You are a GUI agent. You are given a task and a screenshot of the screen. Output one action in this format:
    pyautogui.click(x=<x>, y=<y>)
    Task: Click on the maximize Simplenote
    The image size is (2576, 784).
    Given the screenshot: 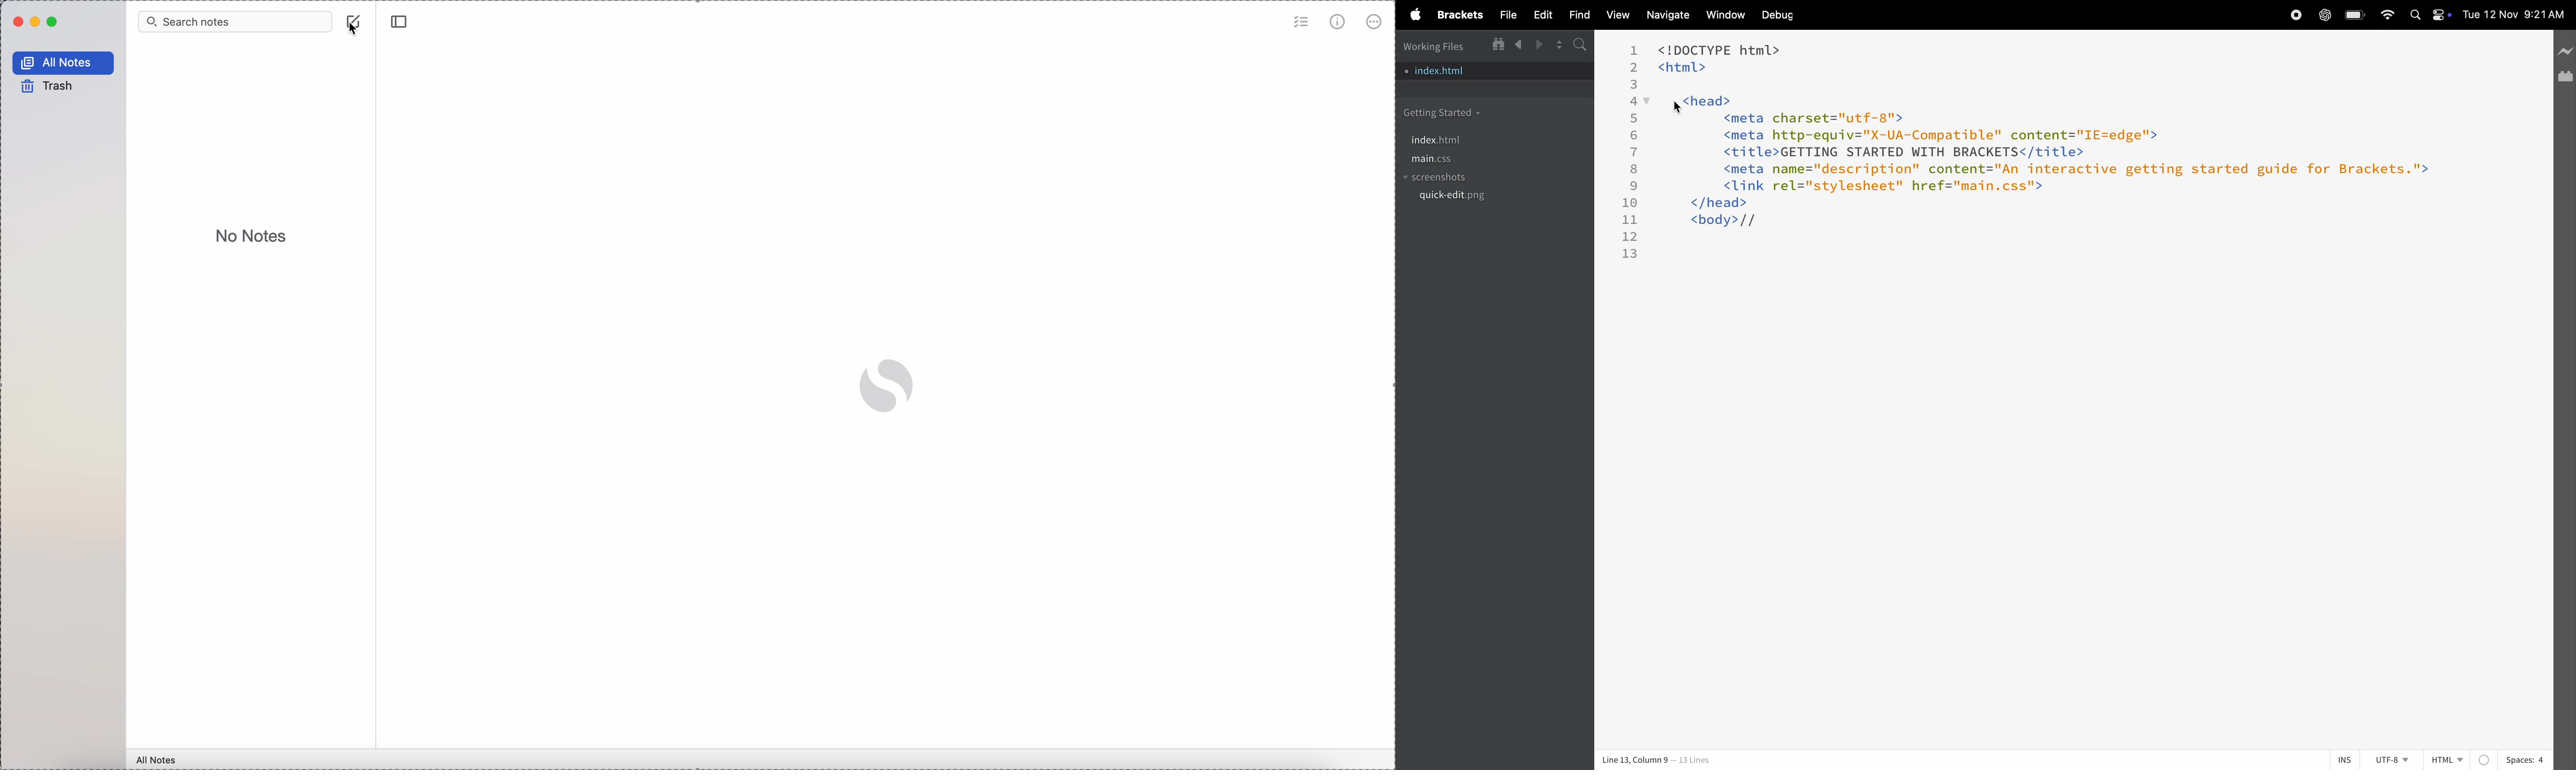 What is the action you would take?
    pyautogui.click(x=53, y=22)
    